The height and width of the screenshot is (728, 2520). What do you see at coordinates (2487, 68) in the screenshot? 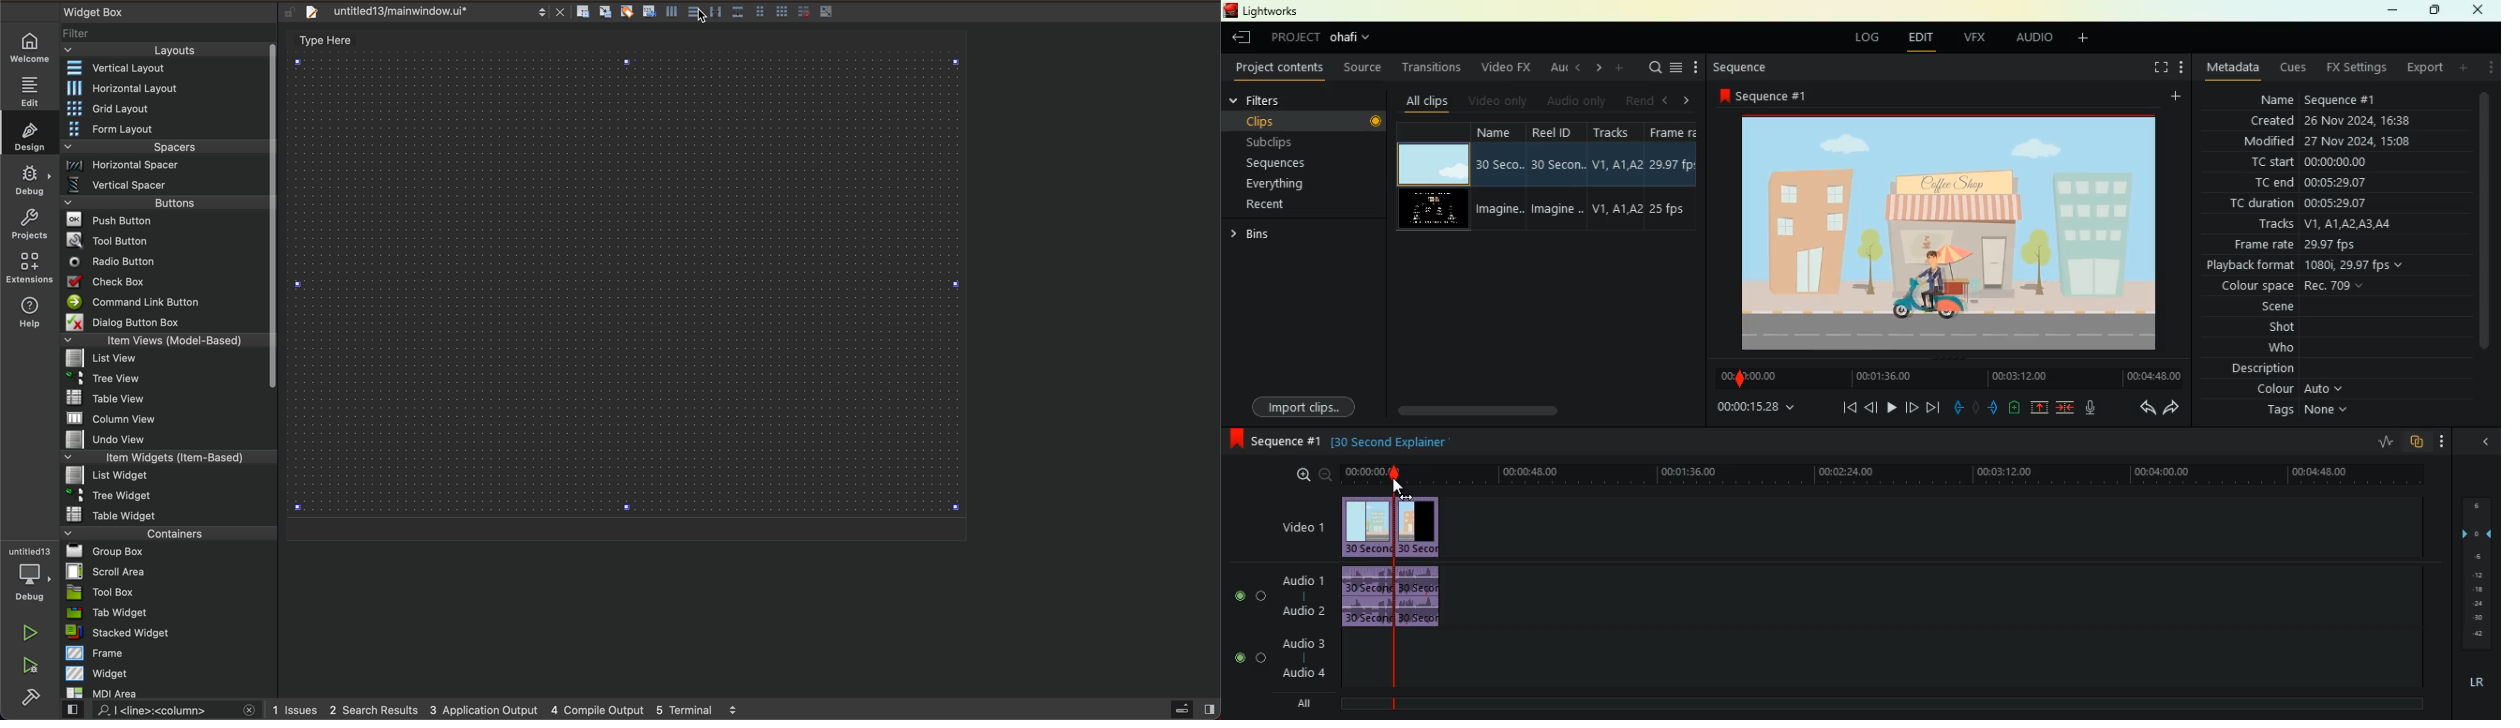
I see `menu` at bounding box center [2487, 68].